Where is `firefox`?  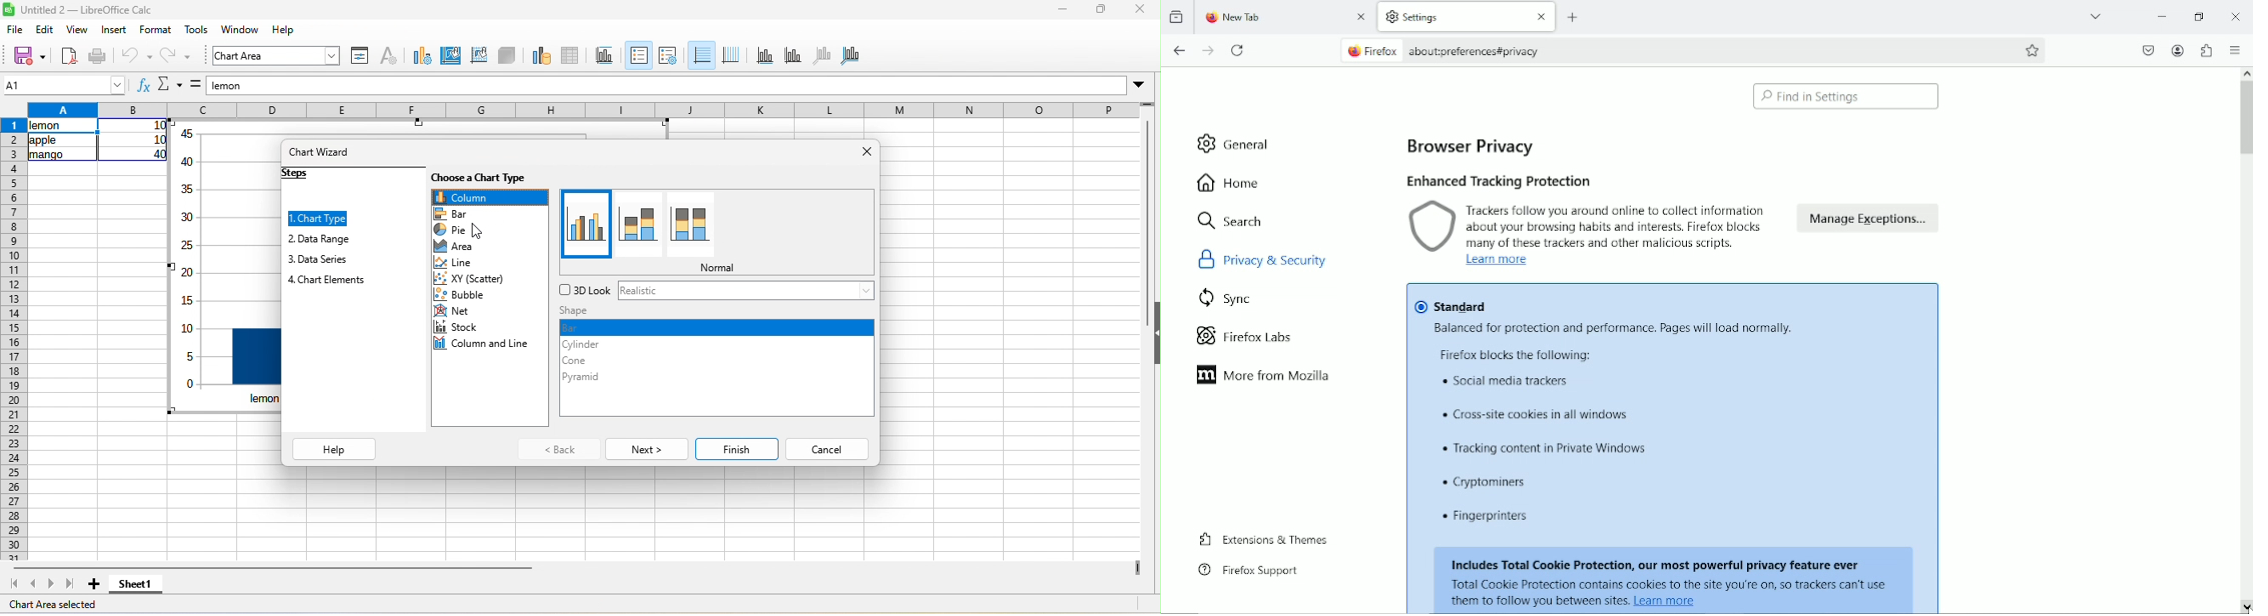
firefox is located at coordinates (1385, 52).